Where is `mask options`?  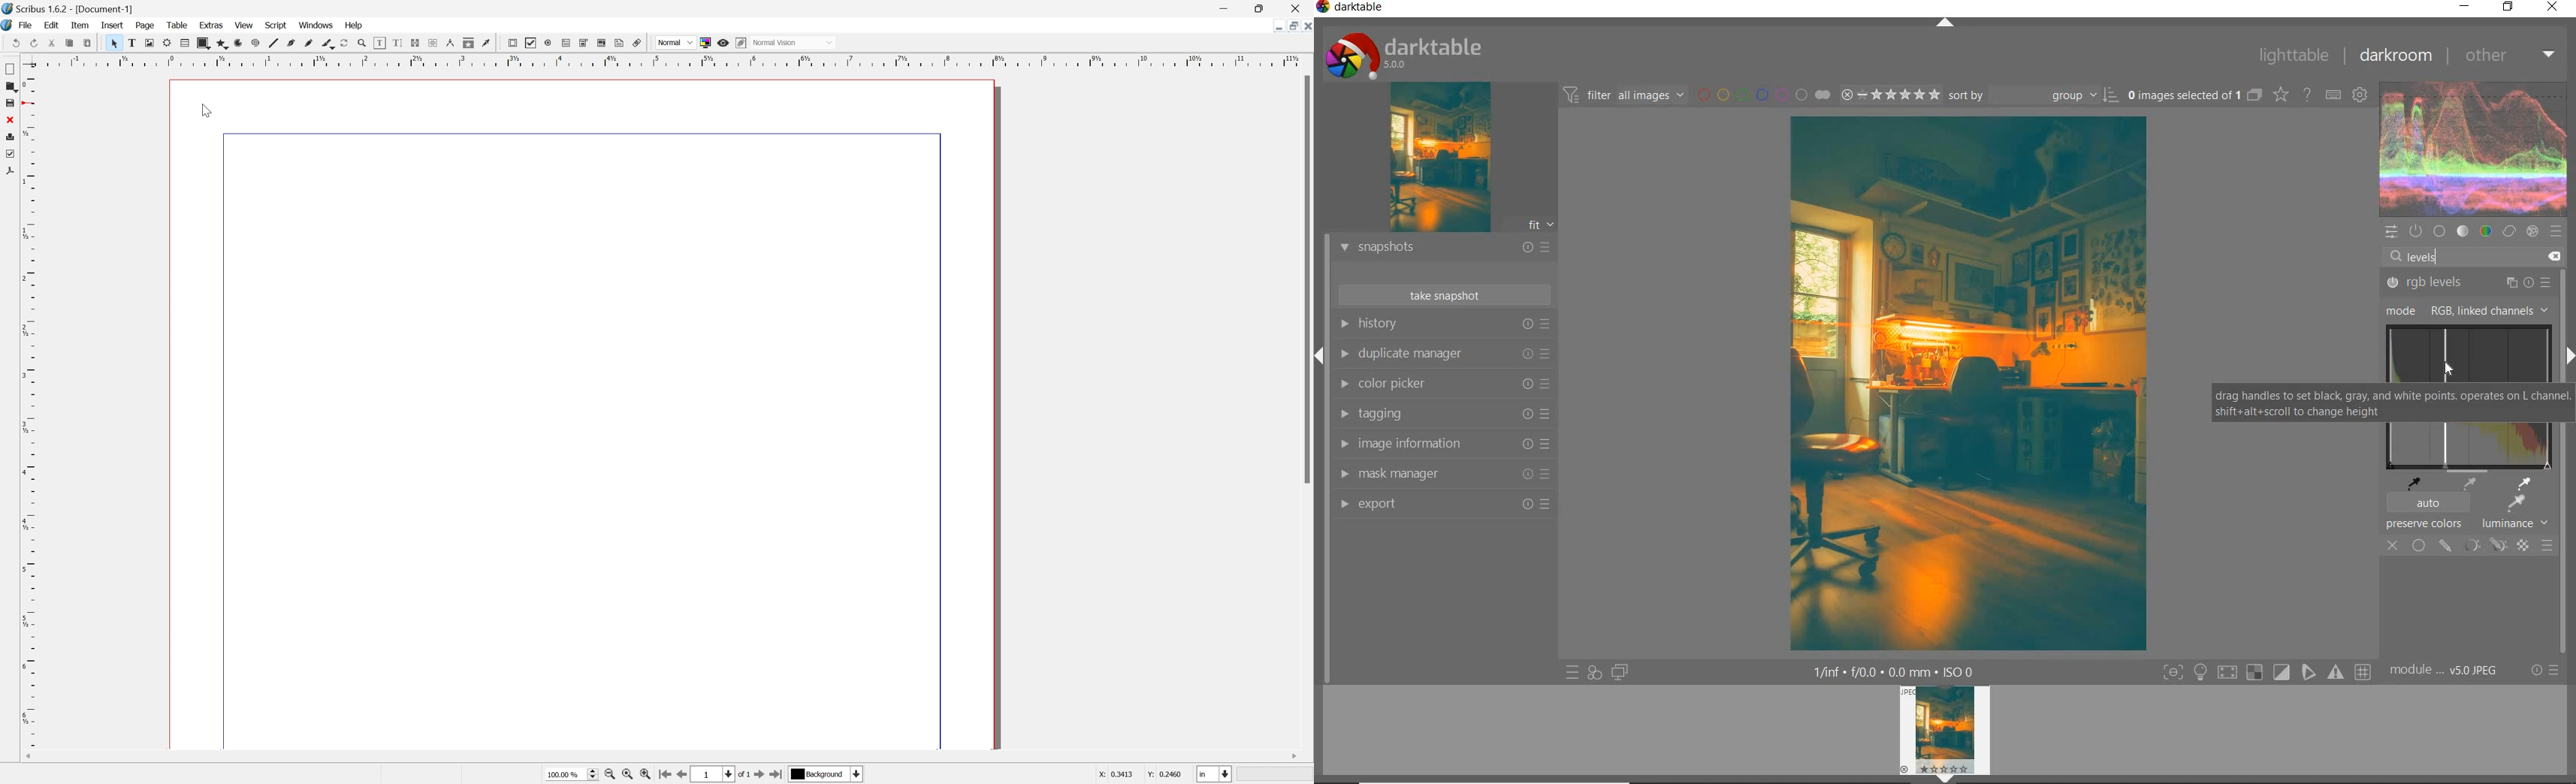 mask options is located at coordinates (2483, 545).